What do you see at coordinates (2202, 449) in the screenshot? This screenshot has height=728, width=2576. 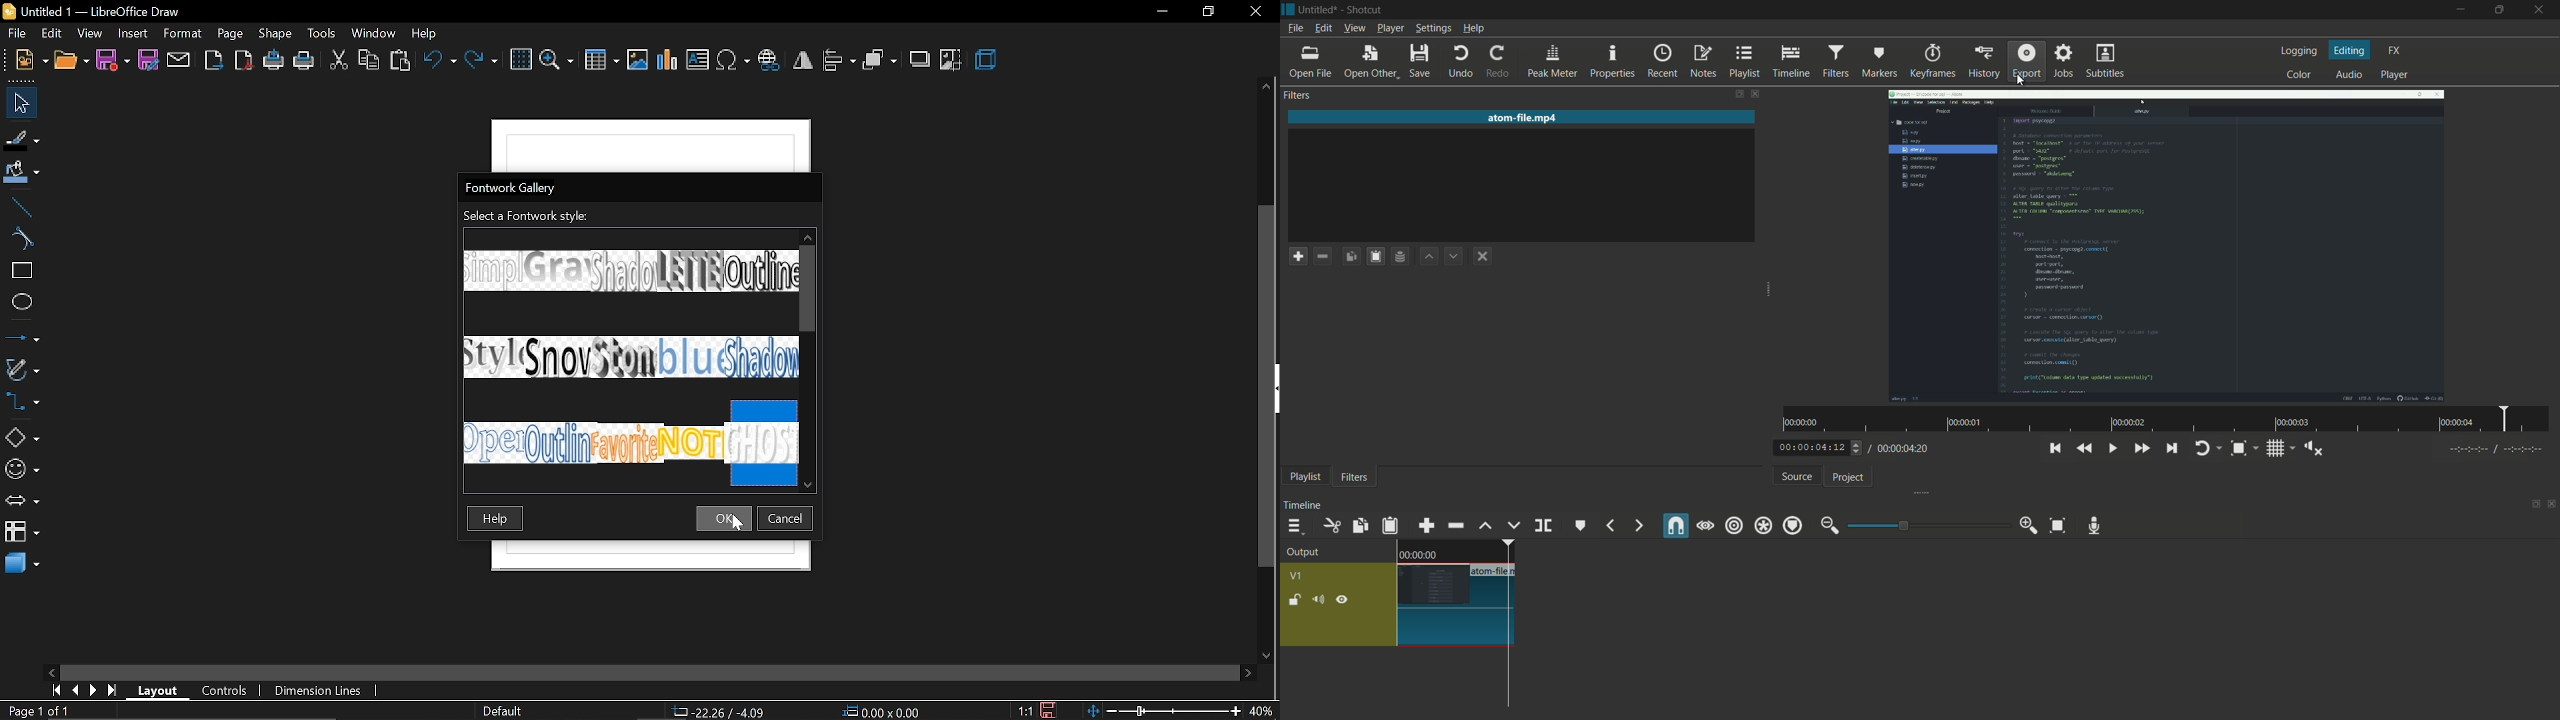 I see `toggle player looping` at bounding box center [2202, 449].